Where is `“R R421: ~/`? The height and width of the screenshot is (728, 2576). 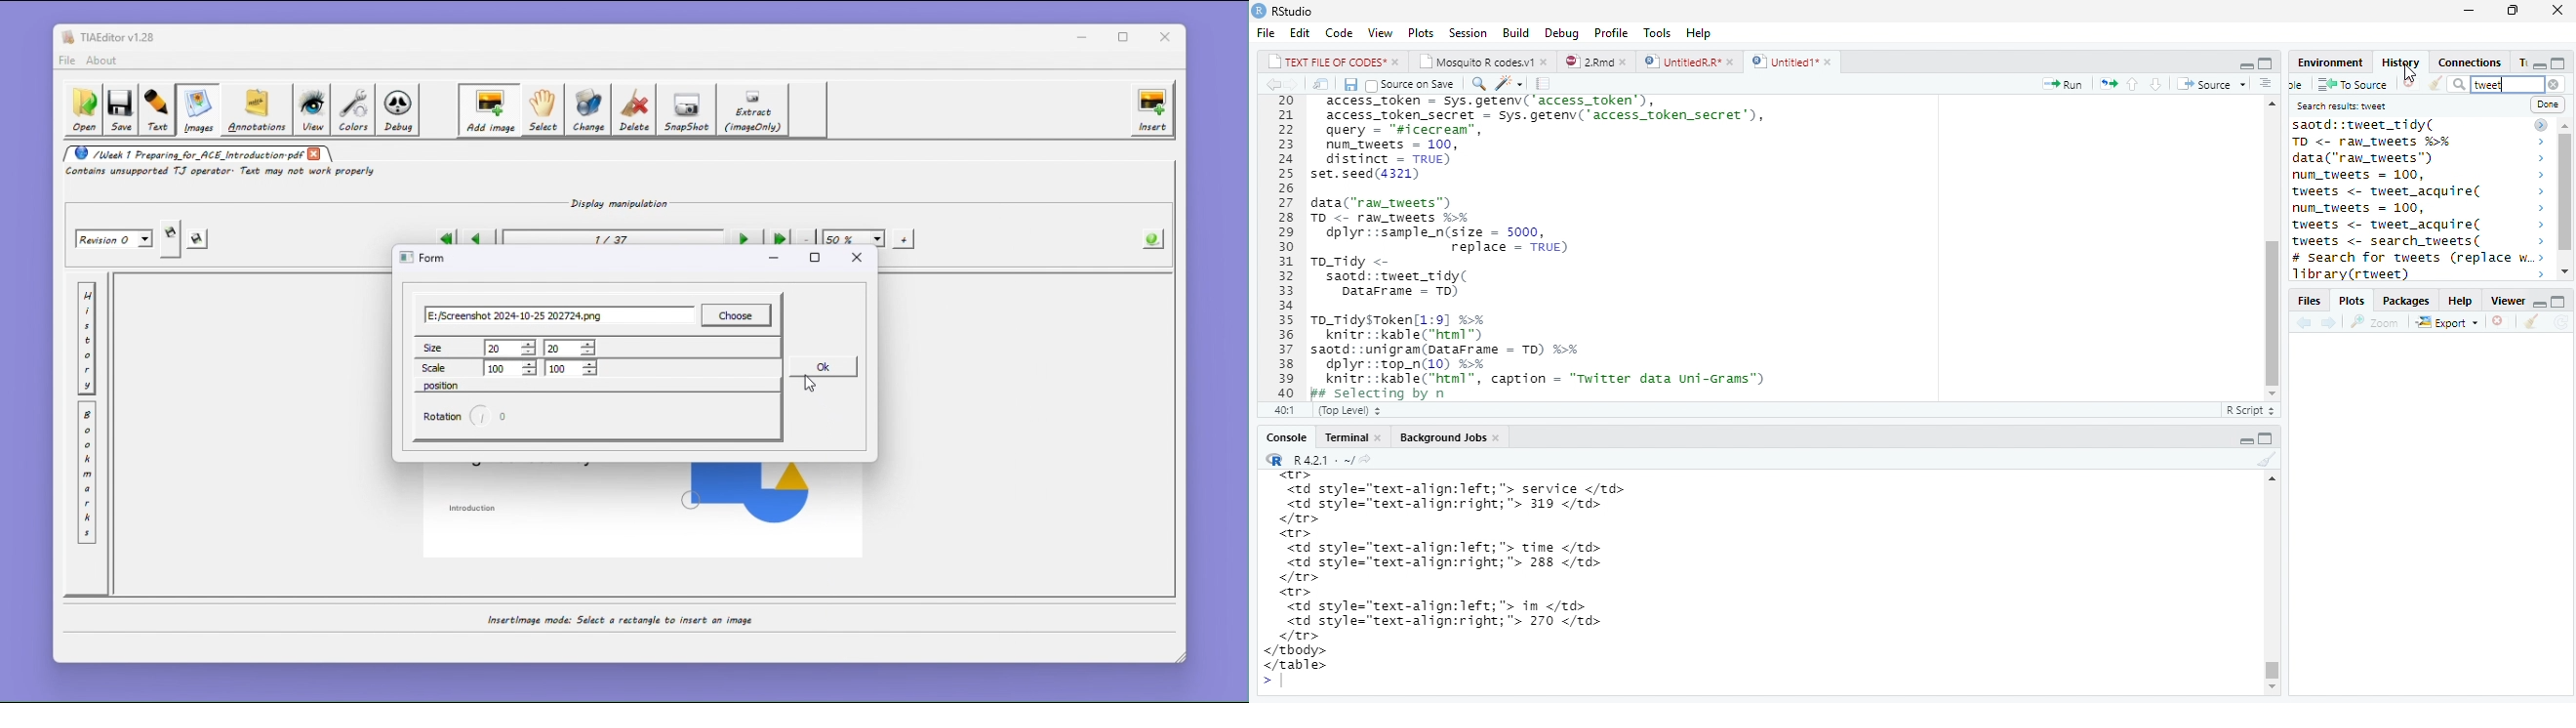
“R R421: ~/ is located at coordinates (1326, 458).